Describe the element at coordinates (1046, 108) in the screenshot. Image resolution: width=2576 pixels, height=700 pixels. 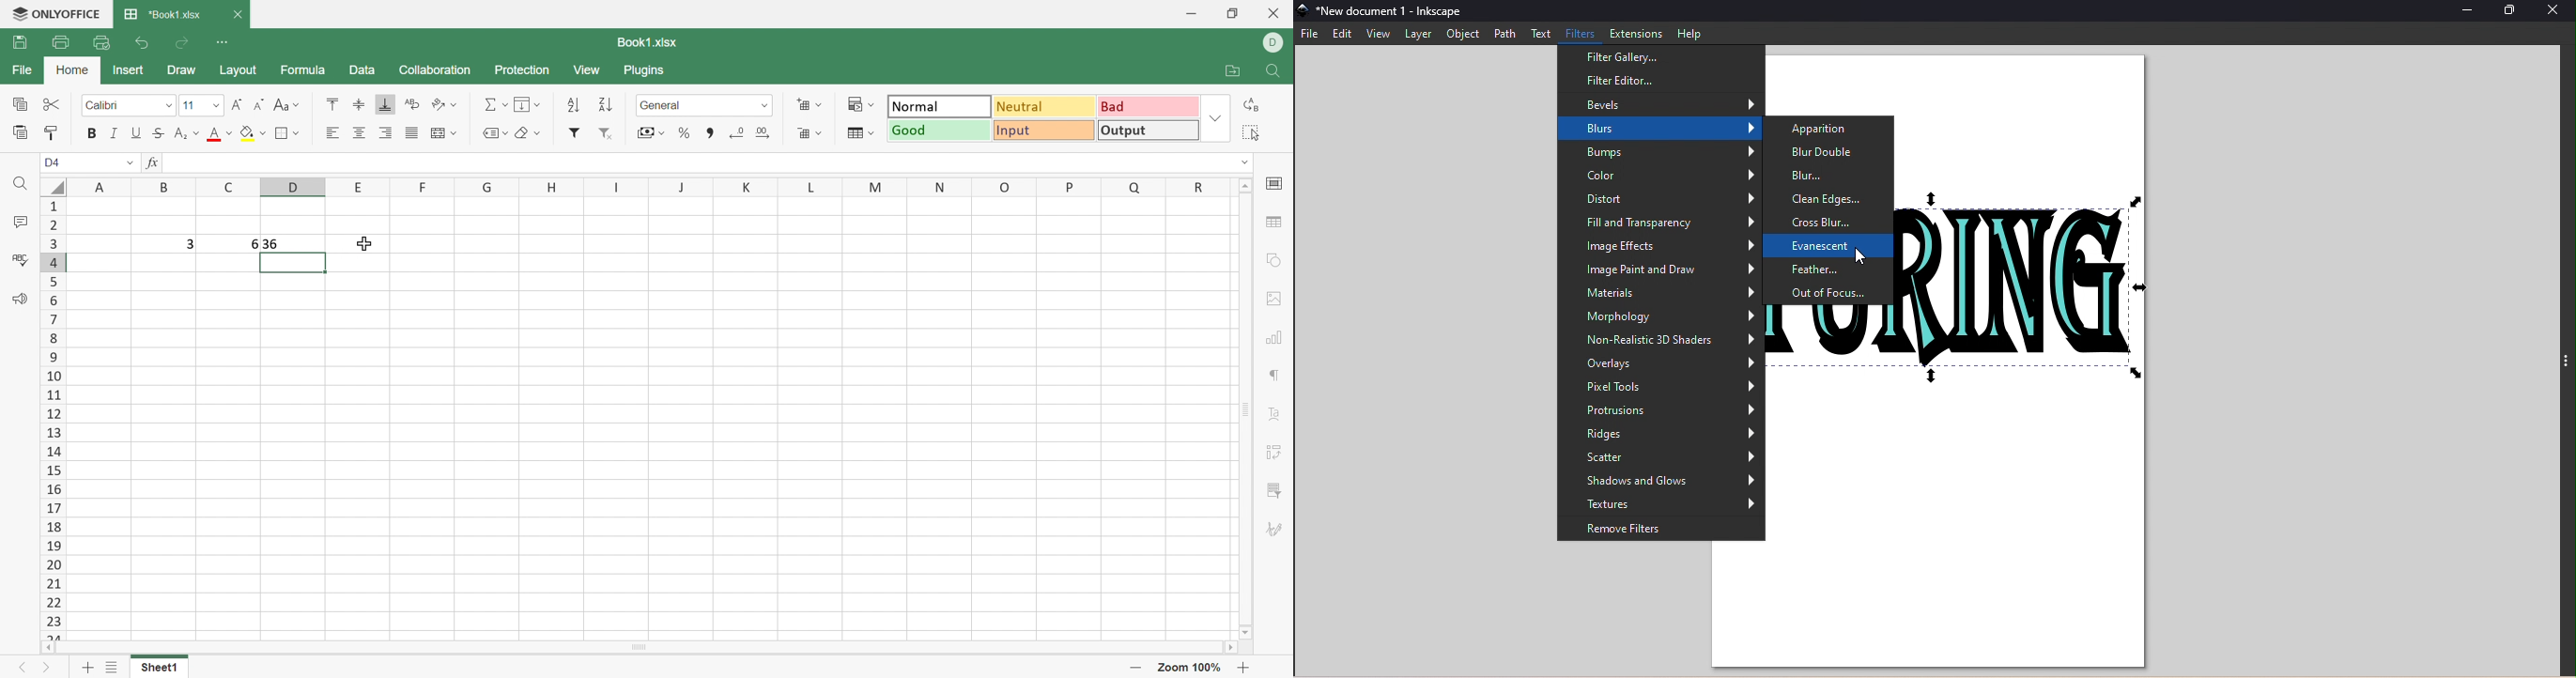
I see `Neutral` at that location.